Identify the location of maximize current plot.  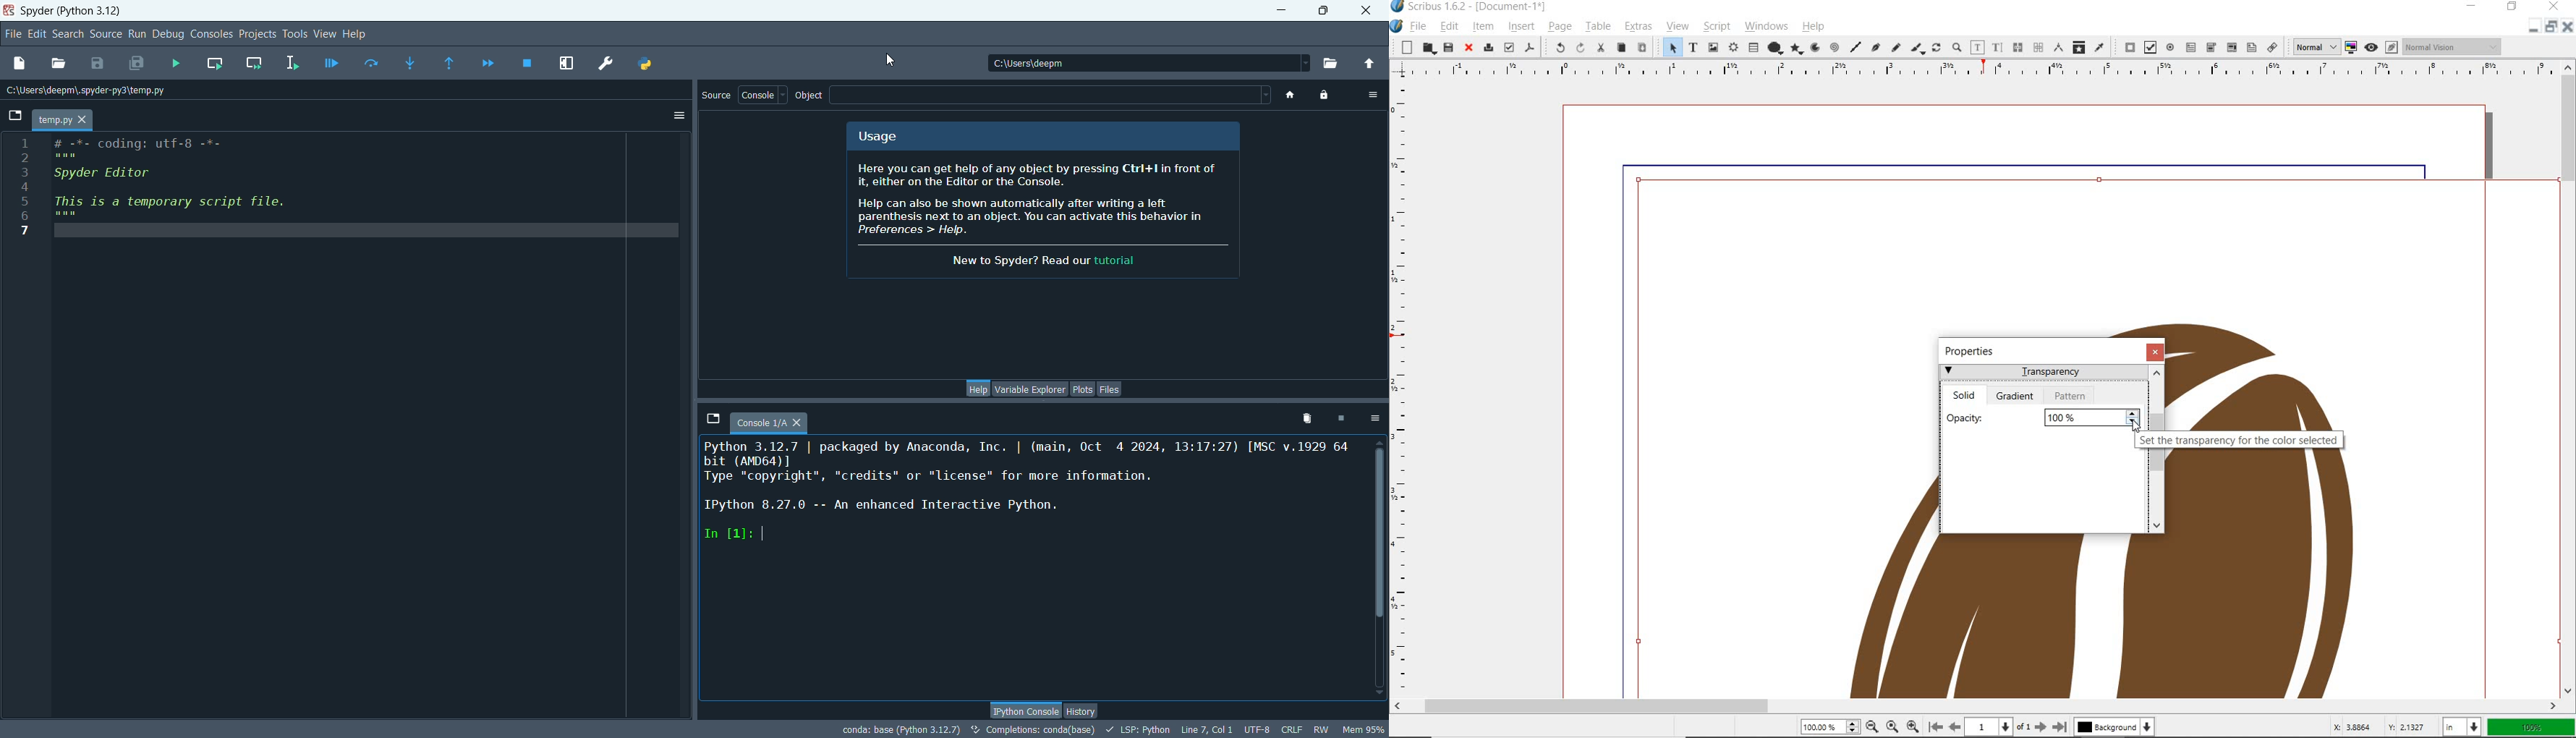
(568, 65).